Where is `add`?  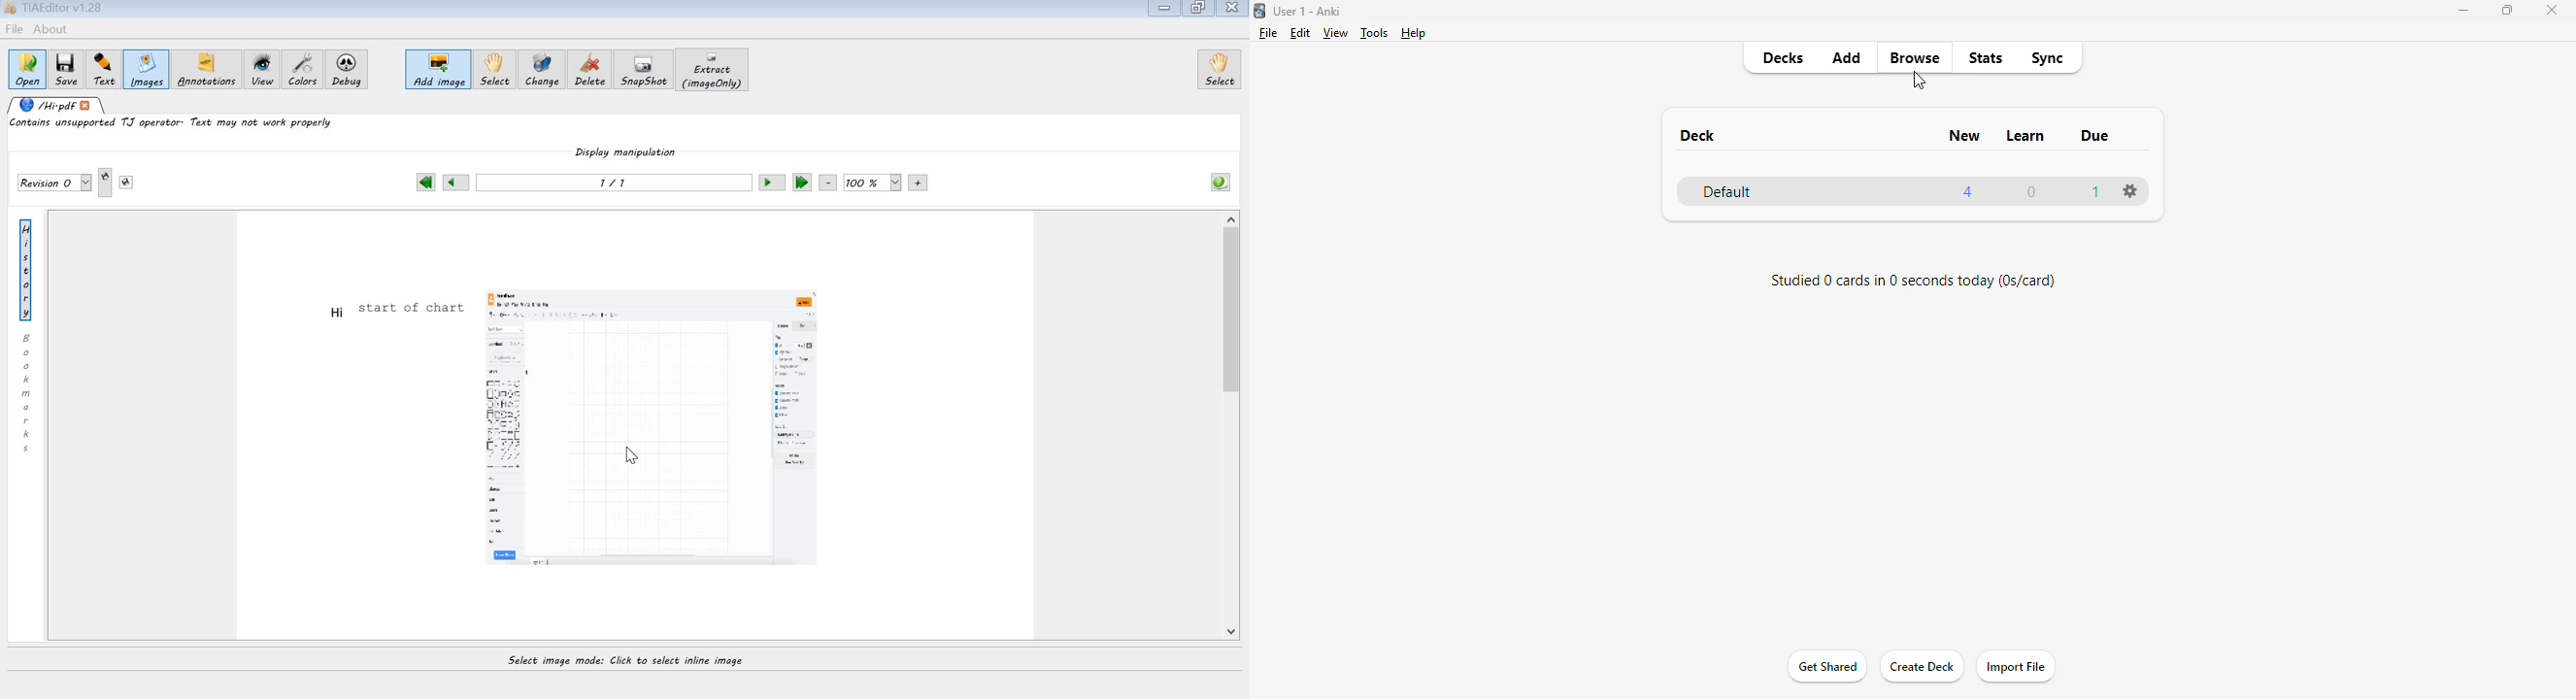 add is located at coordinates (1848, 58).